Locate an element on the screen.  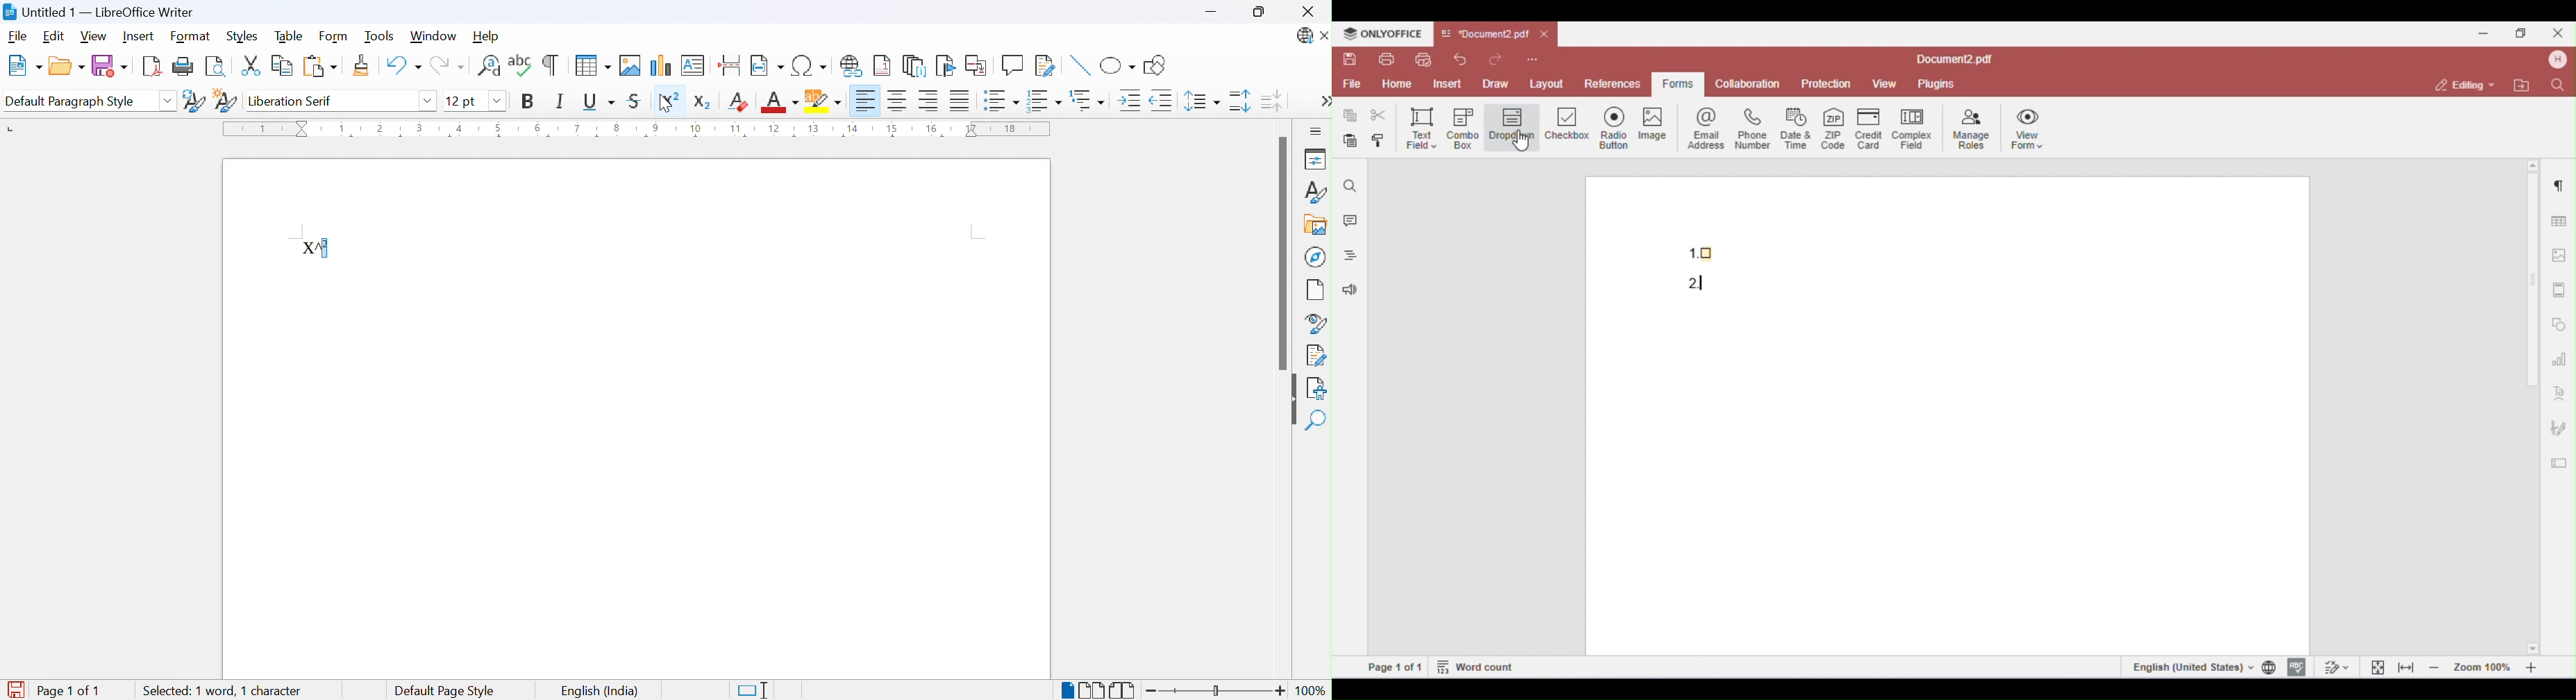
Standard selection. Click to change selection mode. is located at coordinates (756, 690).